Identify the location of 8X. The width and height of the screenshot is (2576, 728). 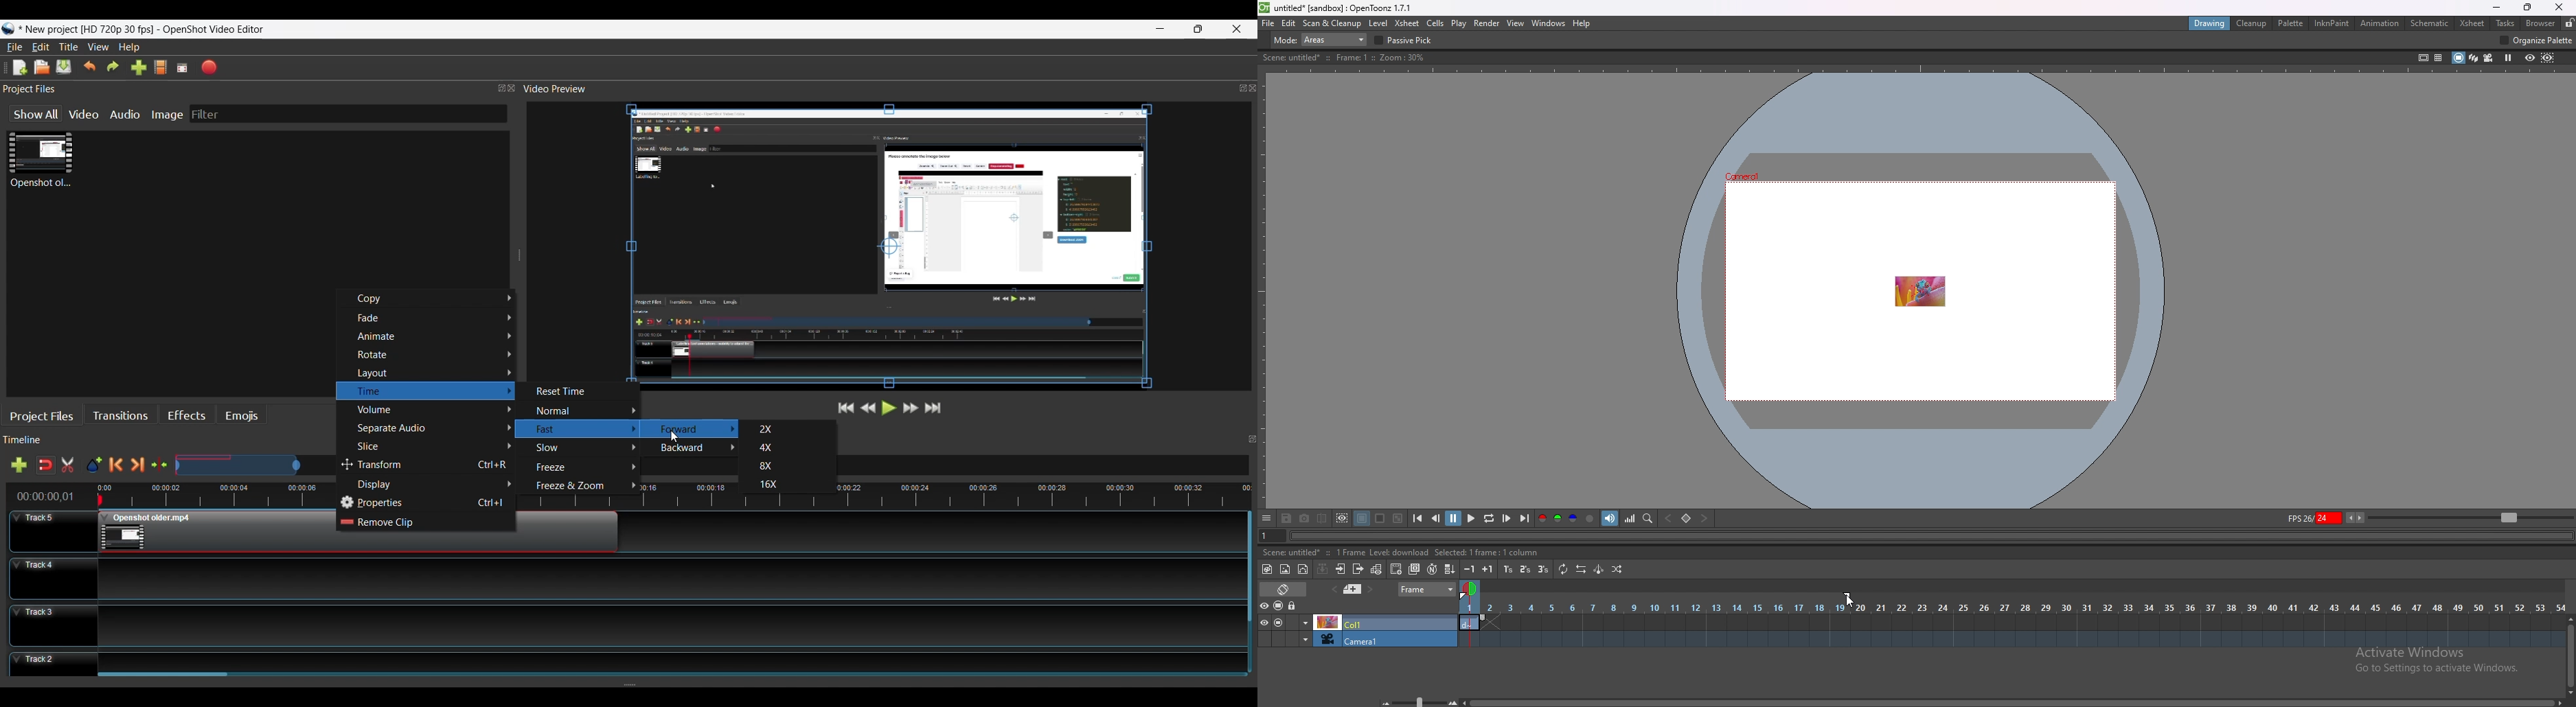
(770, 467).